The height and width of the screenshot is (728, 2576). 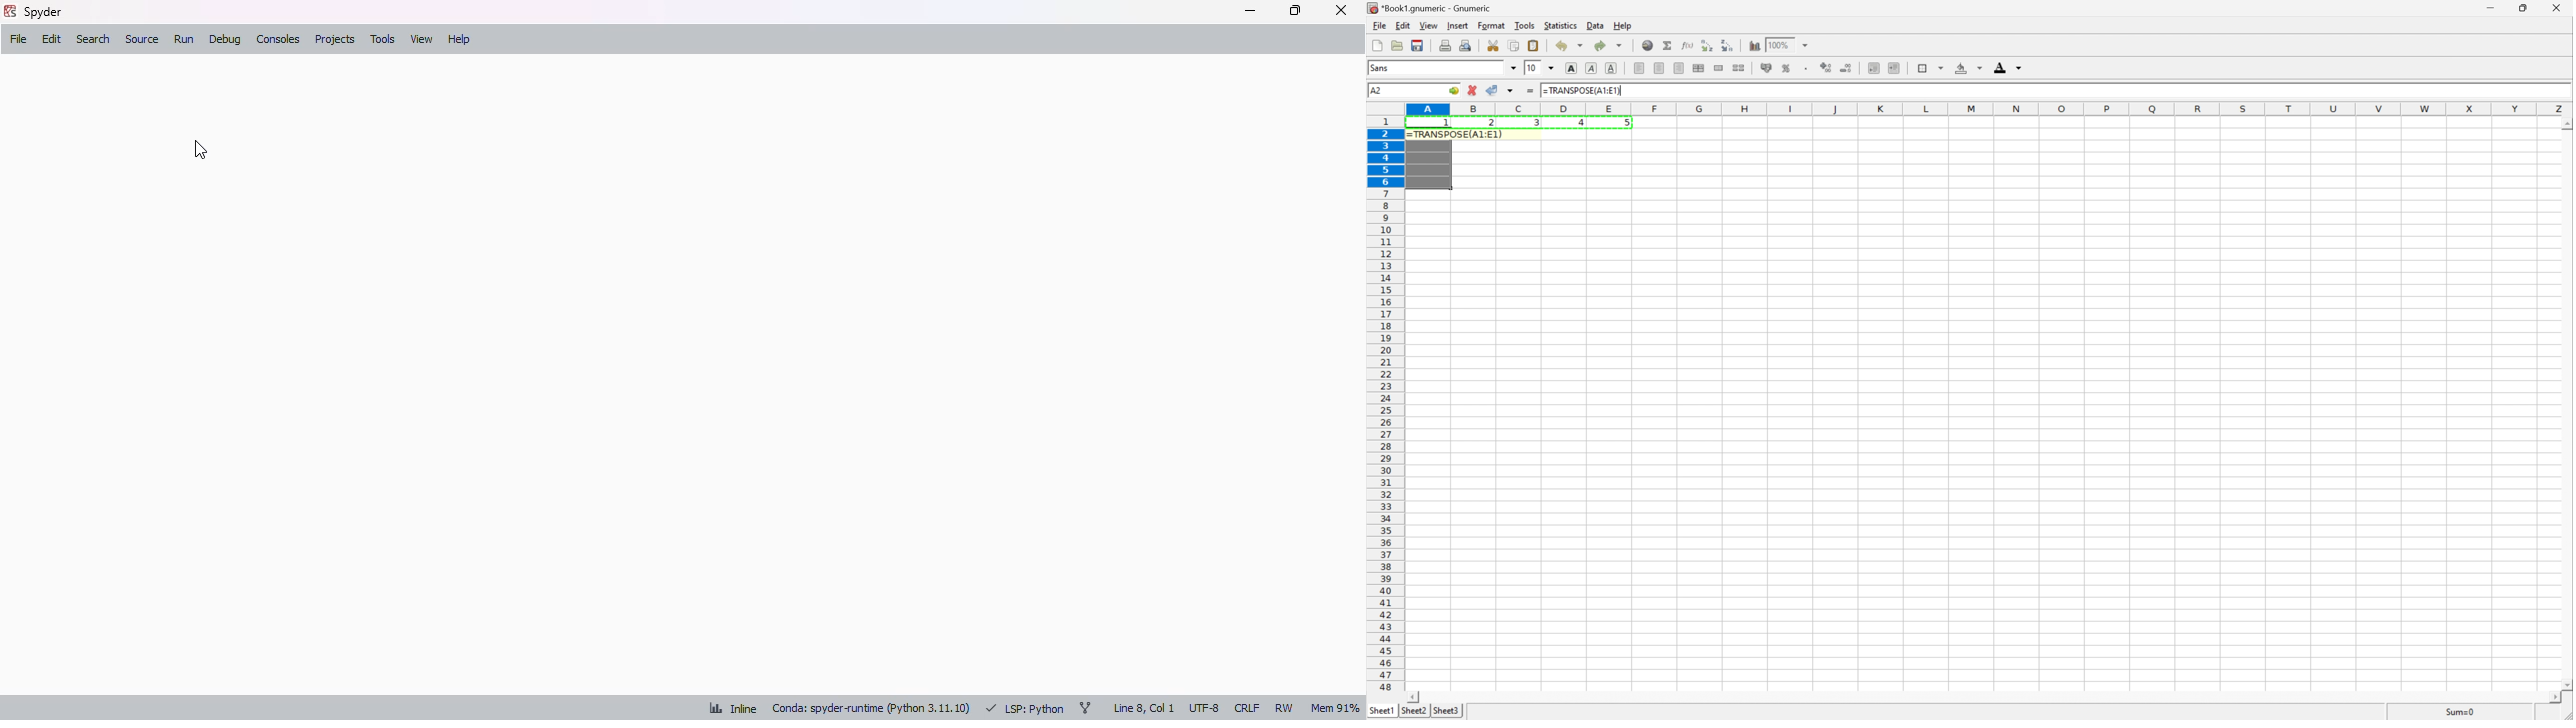 What do you see at coordinates (1755, 46) in the screenshot?
I see `insert chart` at bounding box center [1755, 46].